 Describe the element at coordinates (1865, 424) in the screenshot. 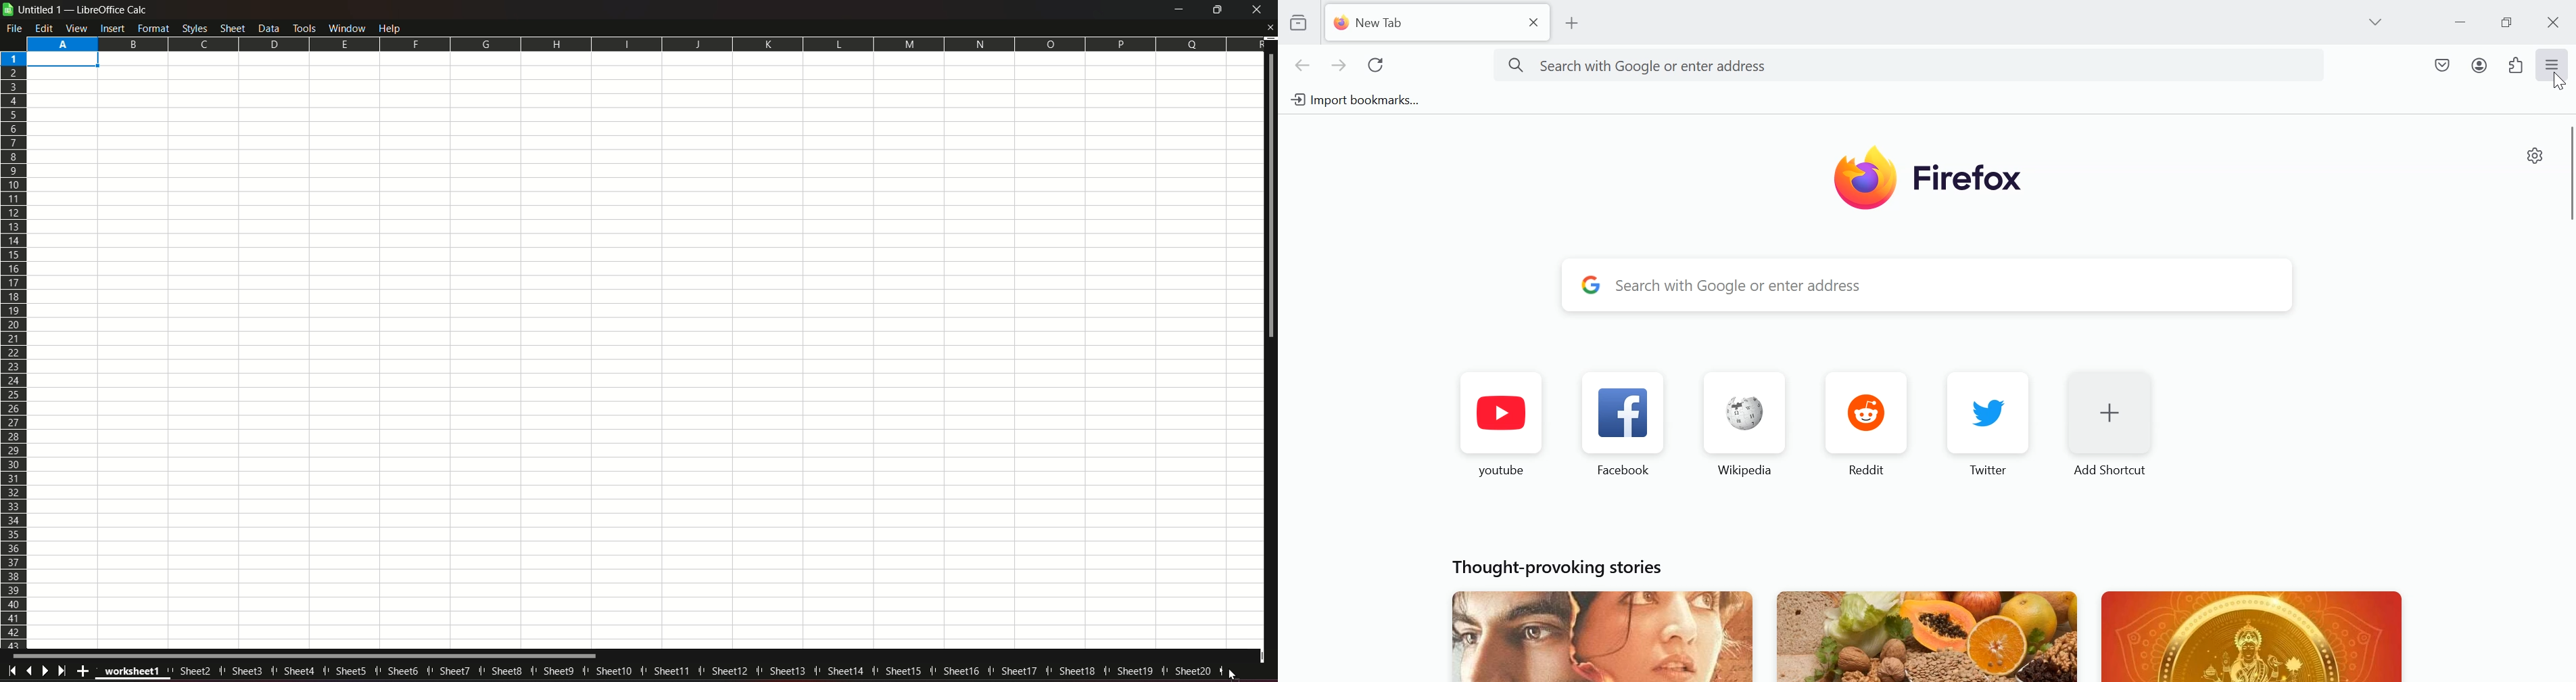

I see `Reddit` at that location.